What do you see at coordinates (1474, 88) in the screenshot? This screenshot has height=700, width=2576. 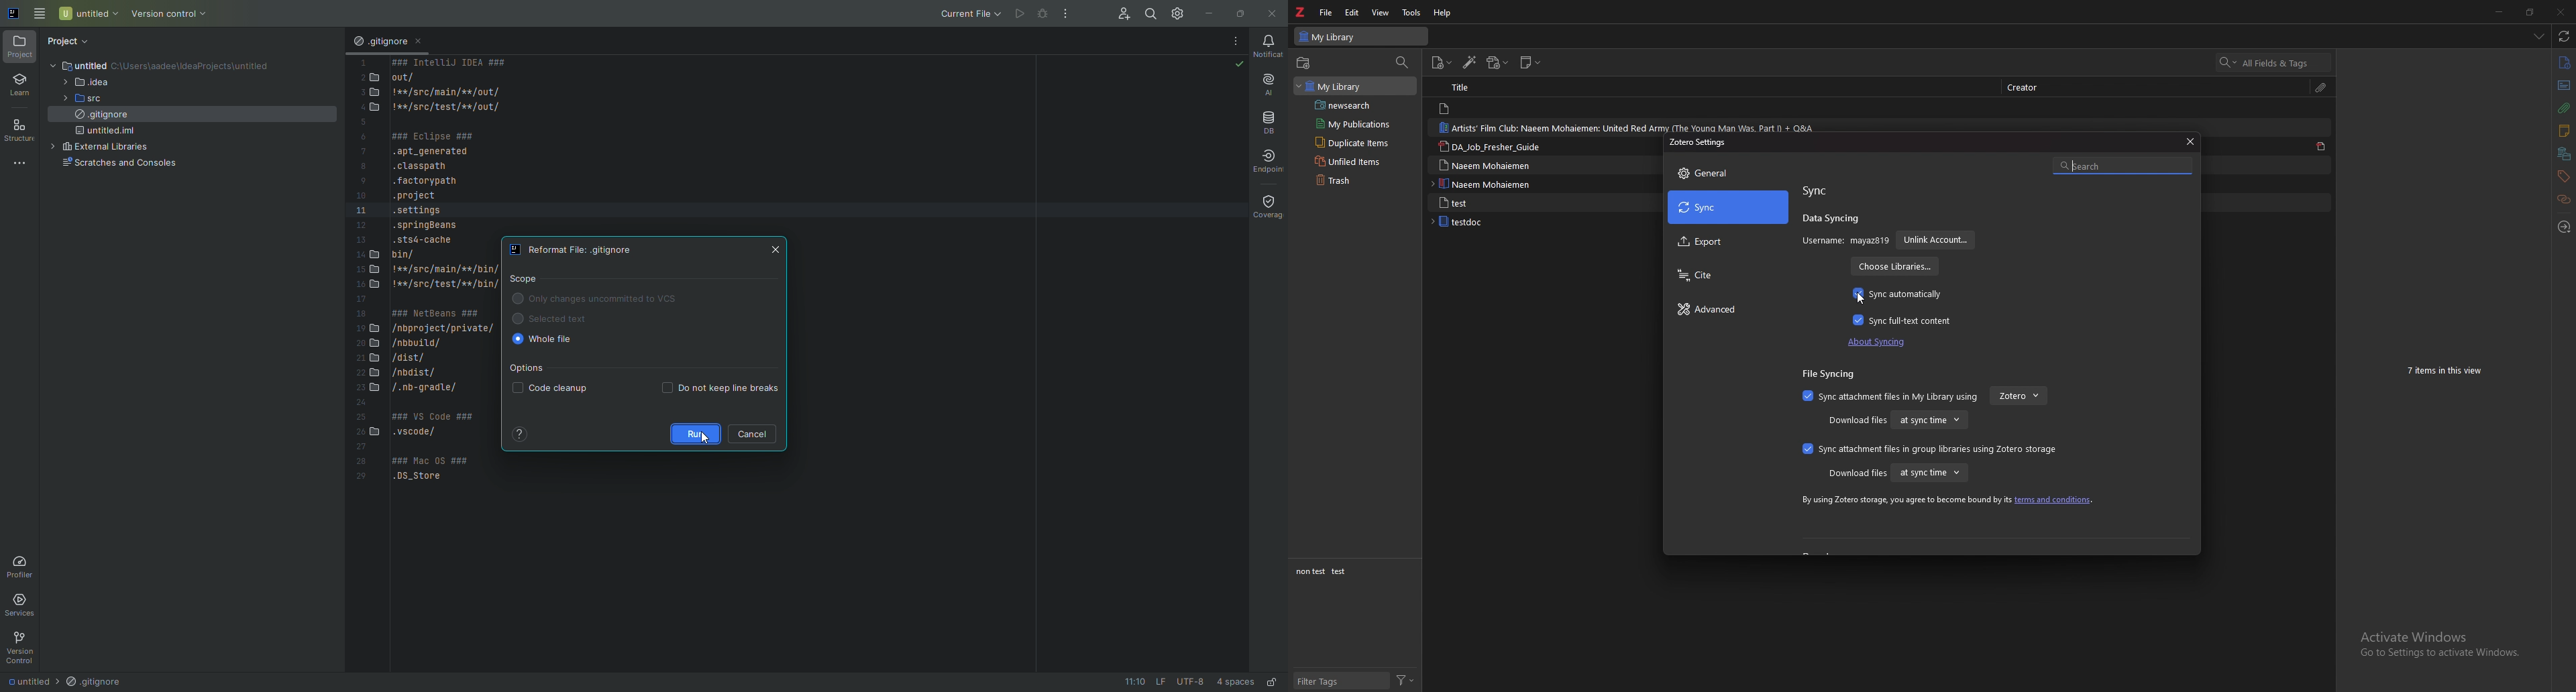 I see `title` at bounding box center [1474, 88].